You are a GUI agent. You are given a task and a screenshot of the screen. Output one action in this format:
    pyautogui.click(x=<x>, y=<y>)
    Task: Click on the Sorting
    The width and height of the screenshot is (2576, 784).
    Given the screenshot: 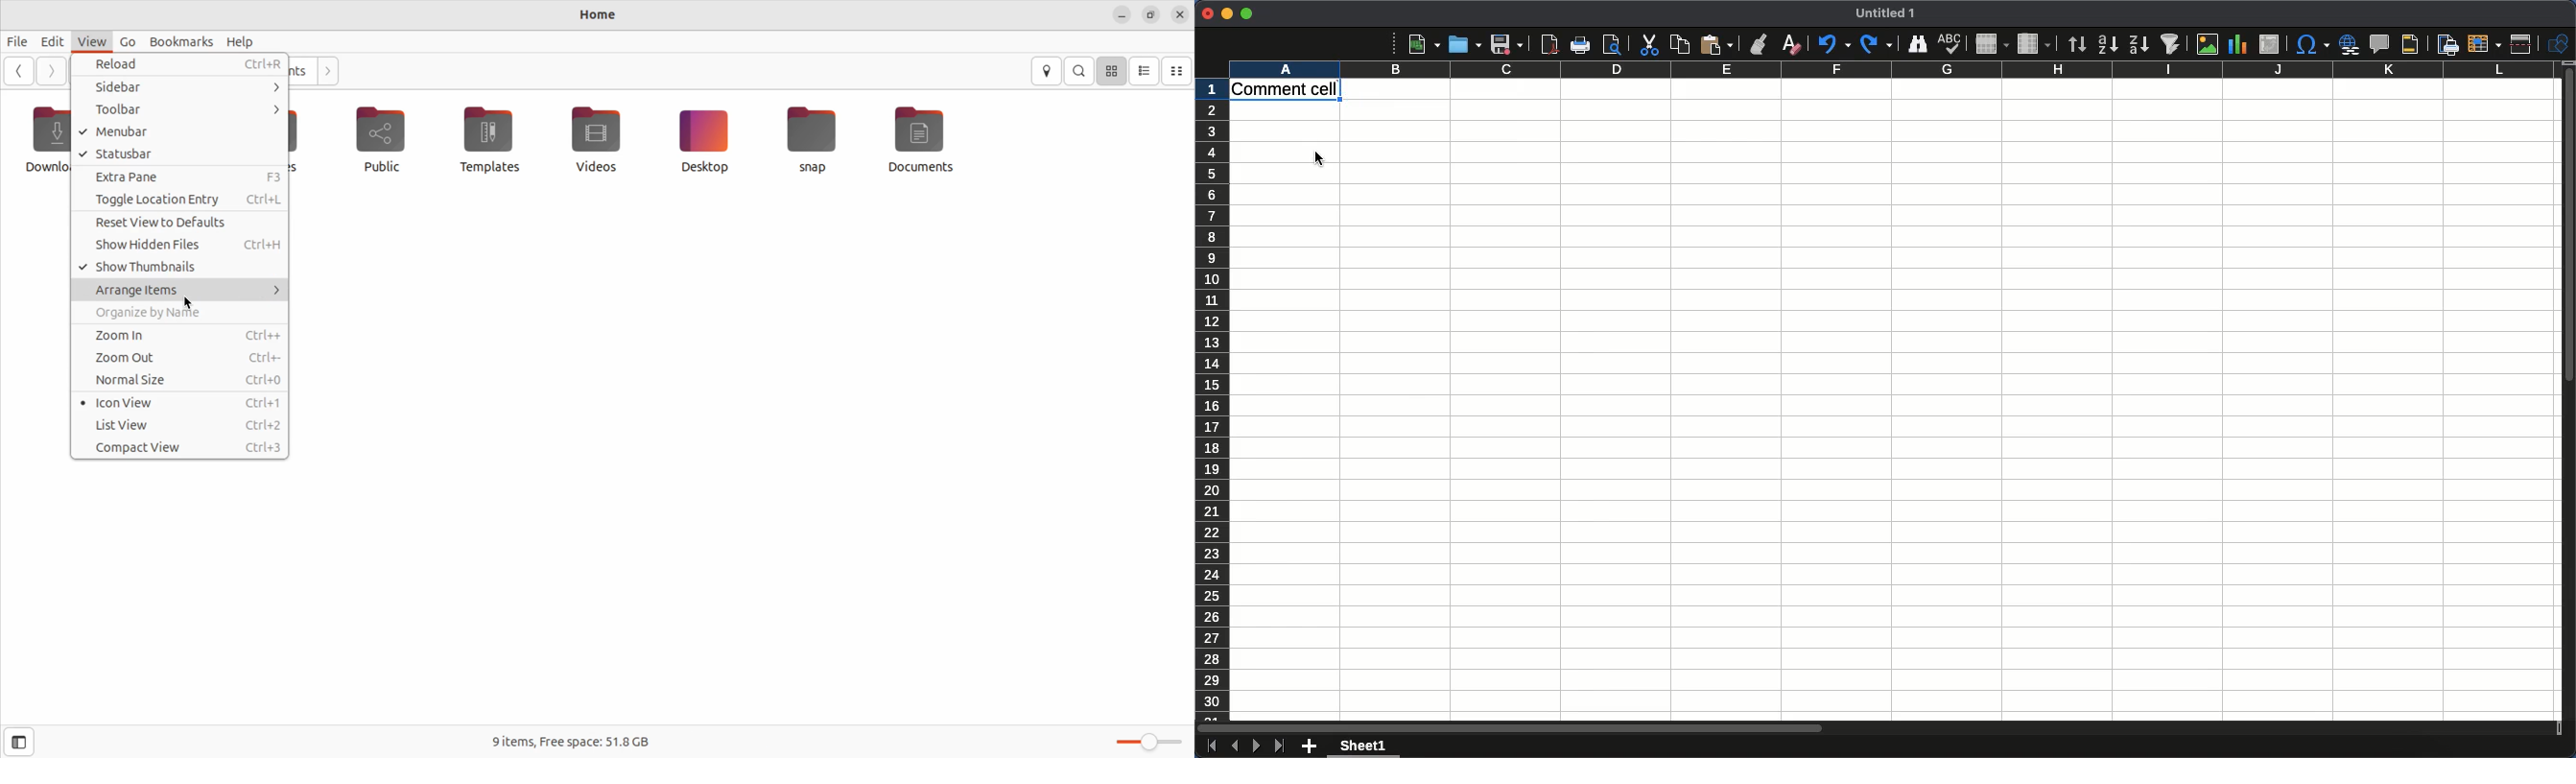 What is the action you would take?
    pyautogui.click(x=2078, y=44)
    